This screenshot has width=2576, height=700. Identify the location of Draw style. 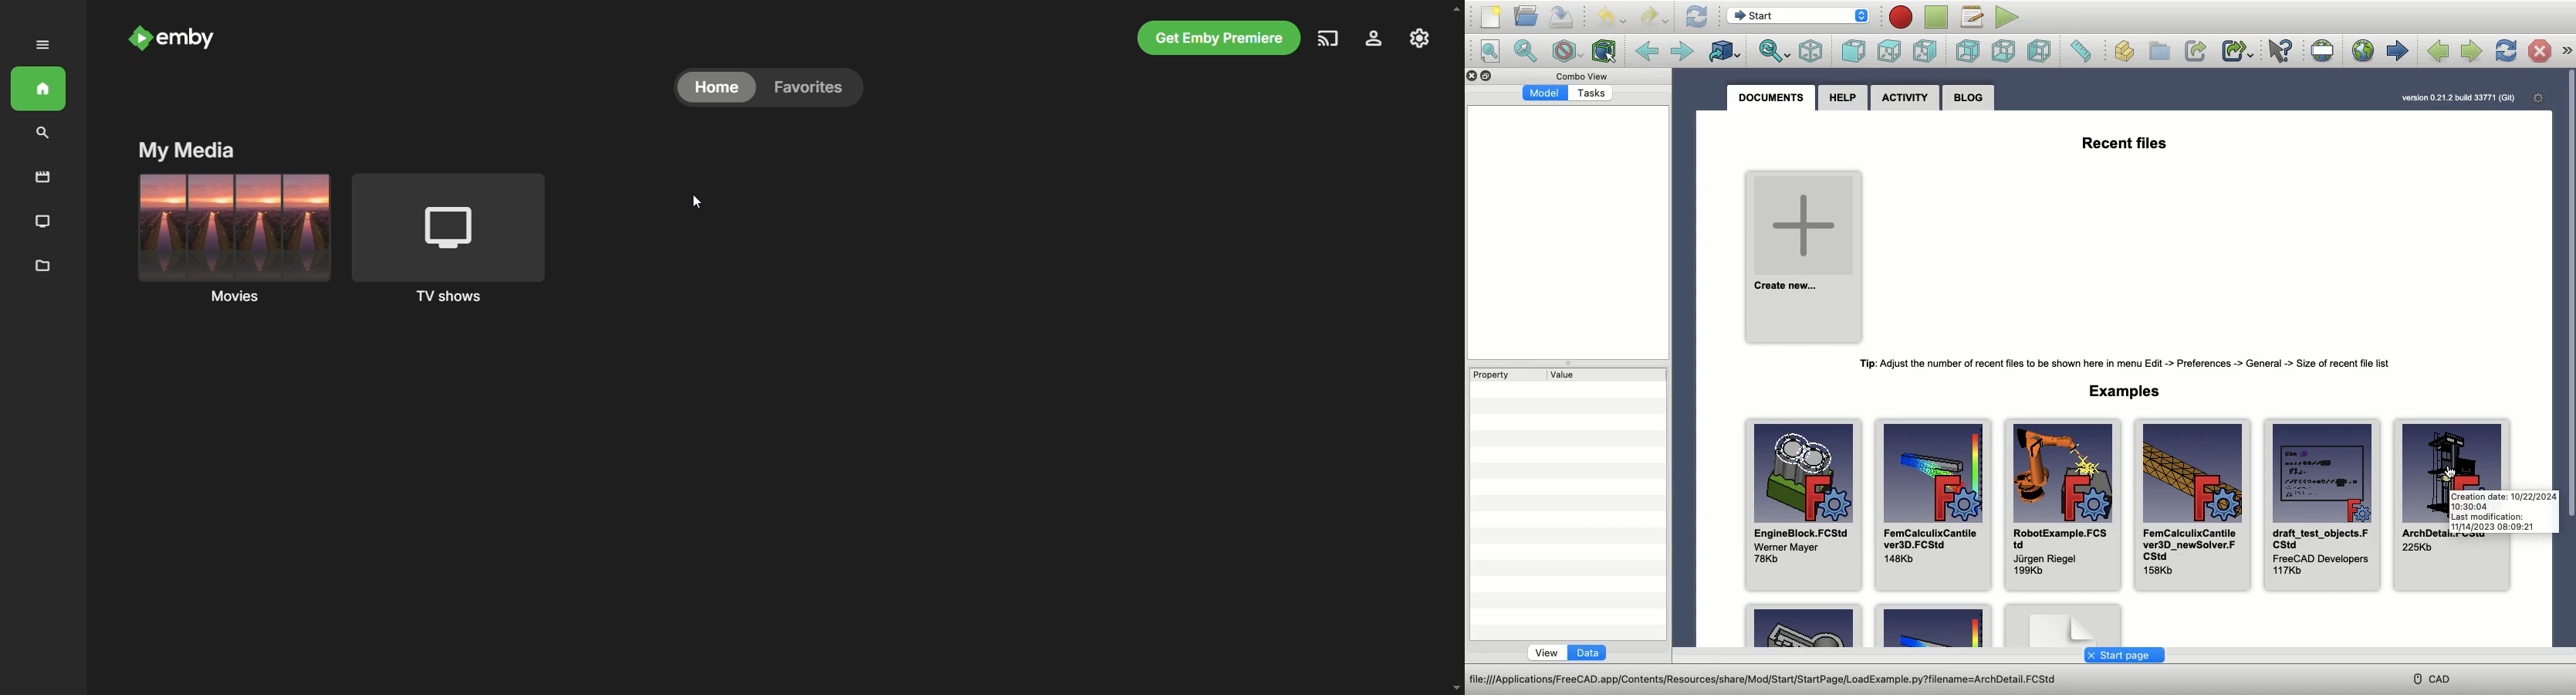
(1566, 50).